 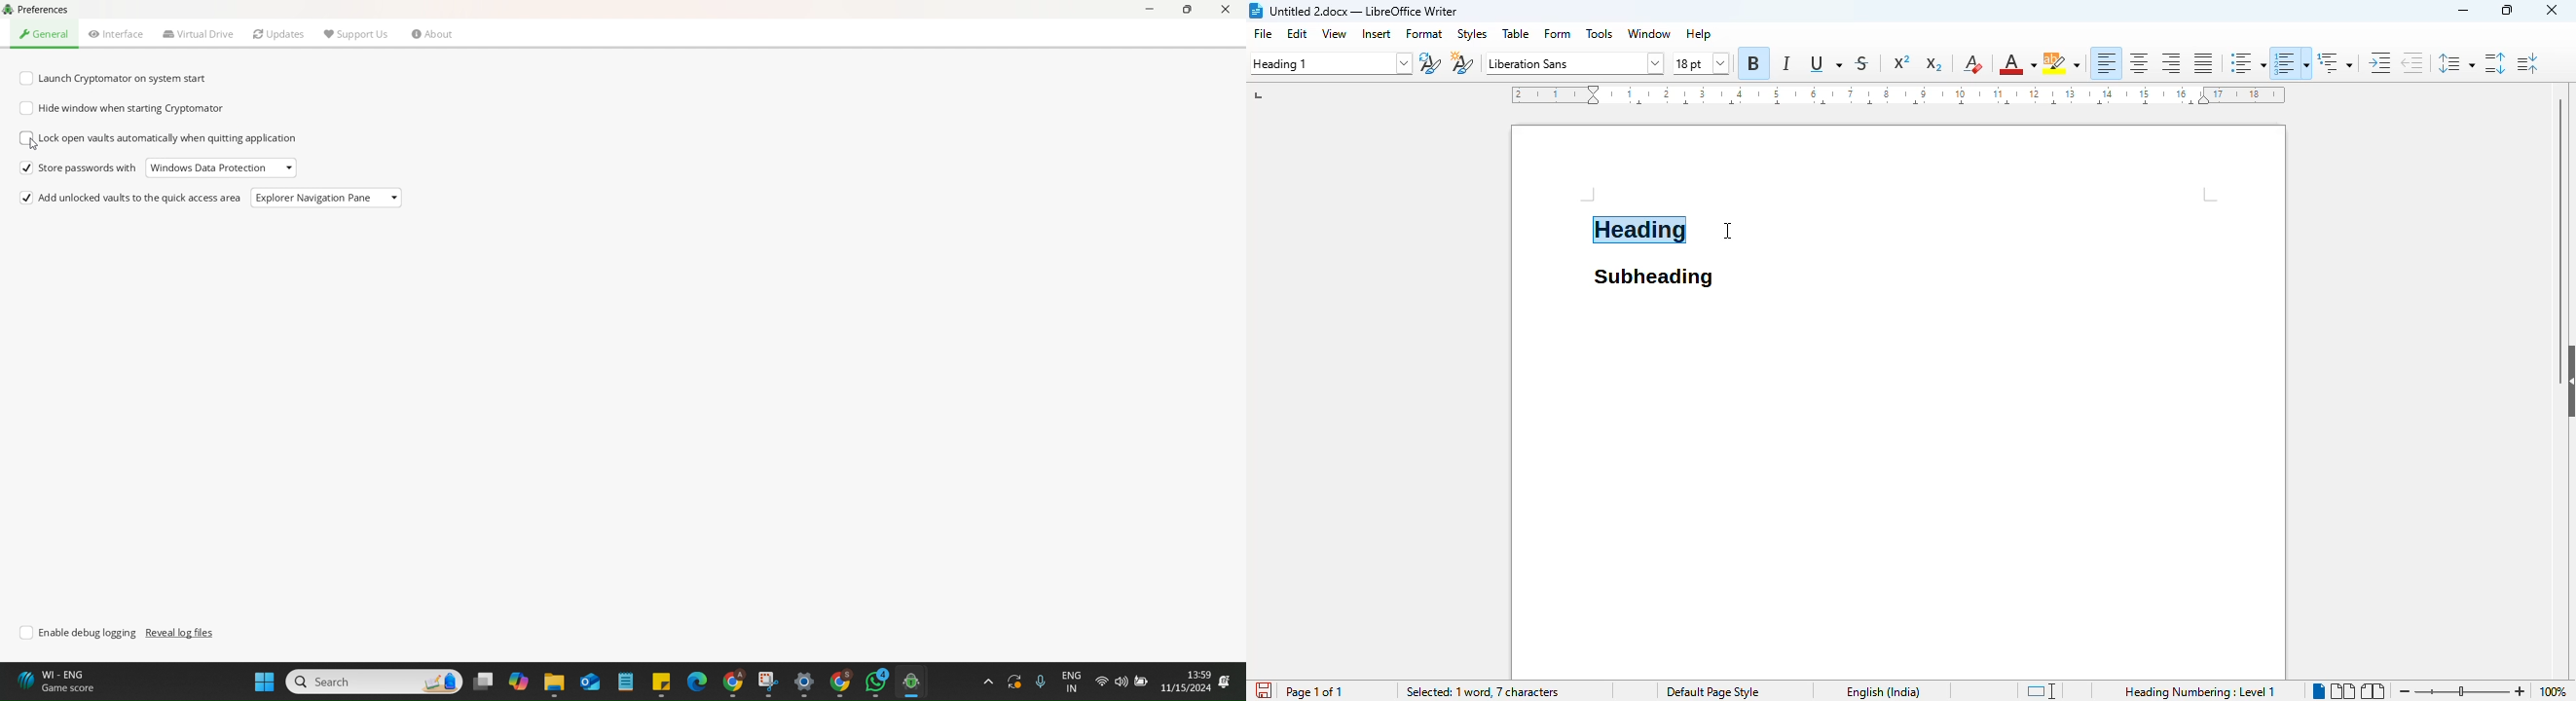 I want to click on clear direct formatting, so click(x=1971, y=63).